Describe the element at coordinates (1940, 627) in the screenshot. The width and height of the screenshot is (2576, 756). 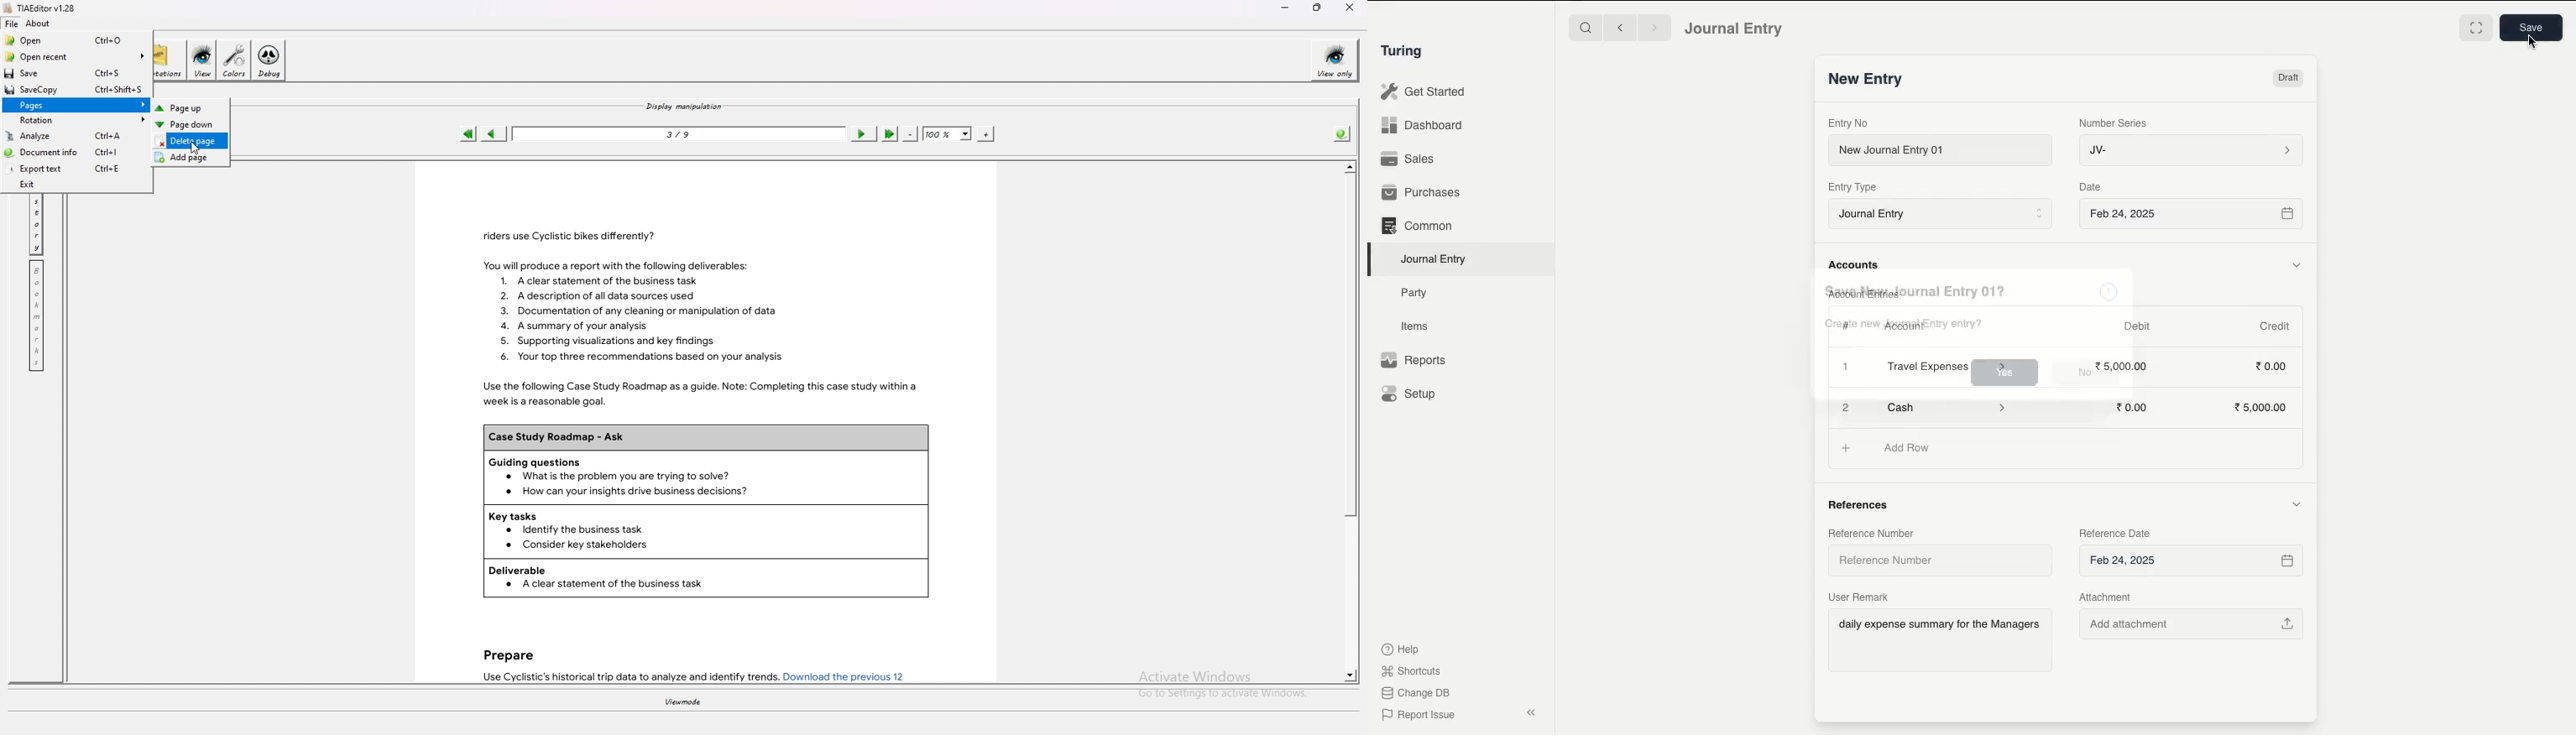
I see `daily expense summary for the Managers` at that location.